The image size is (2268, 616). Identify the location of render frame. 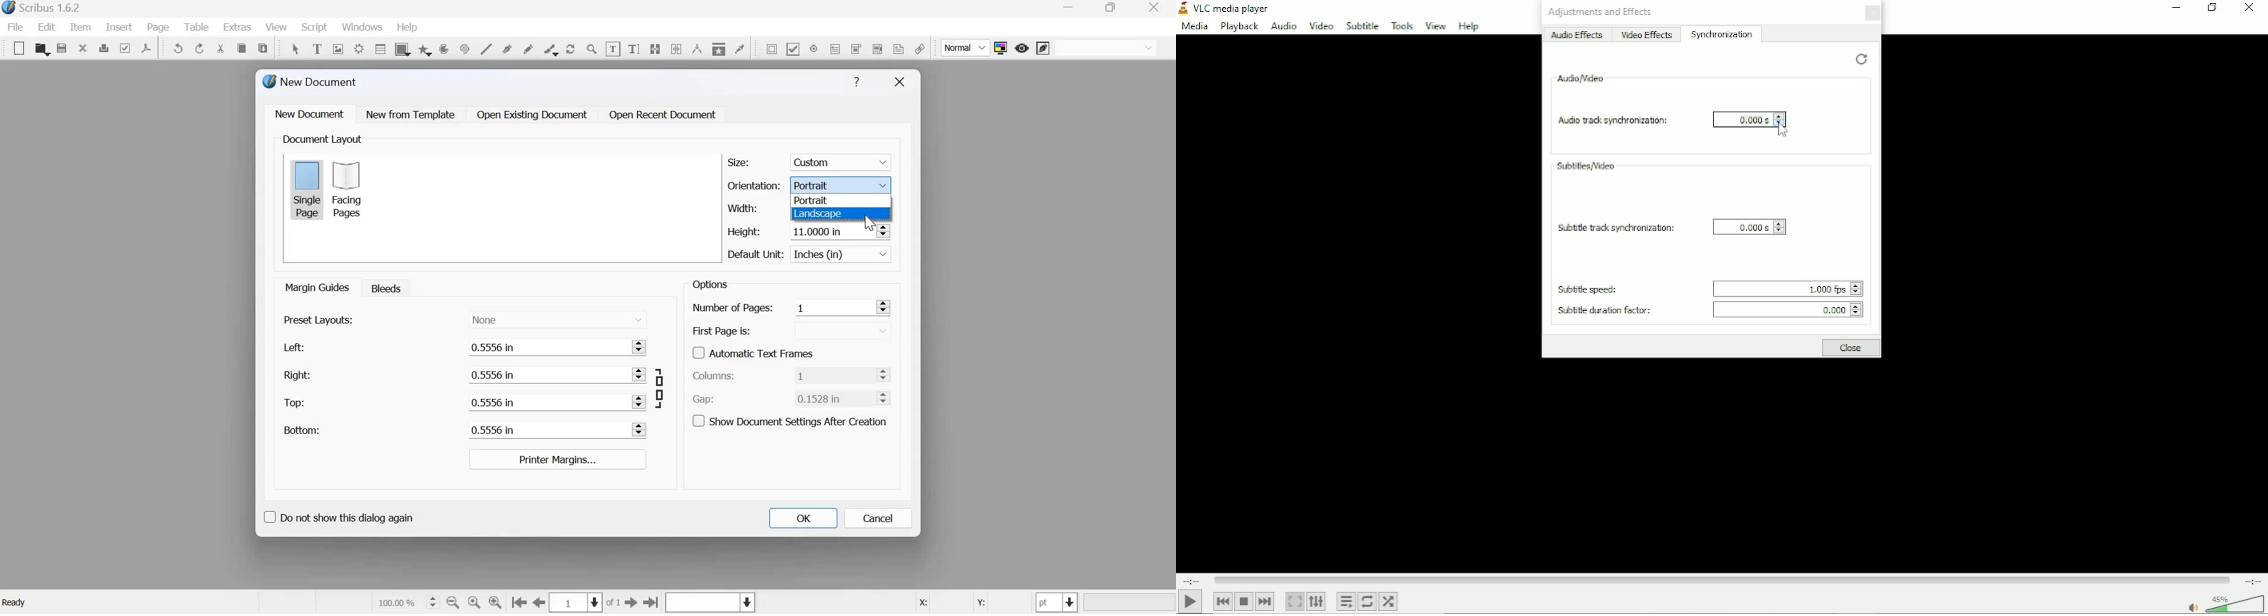
(358, 47).